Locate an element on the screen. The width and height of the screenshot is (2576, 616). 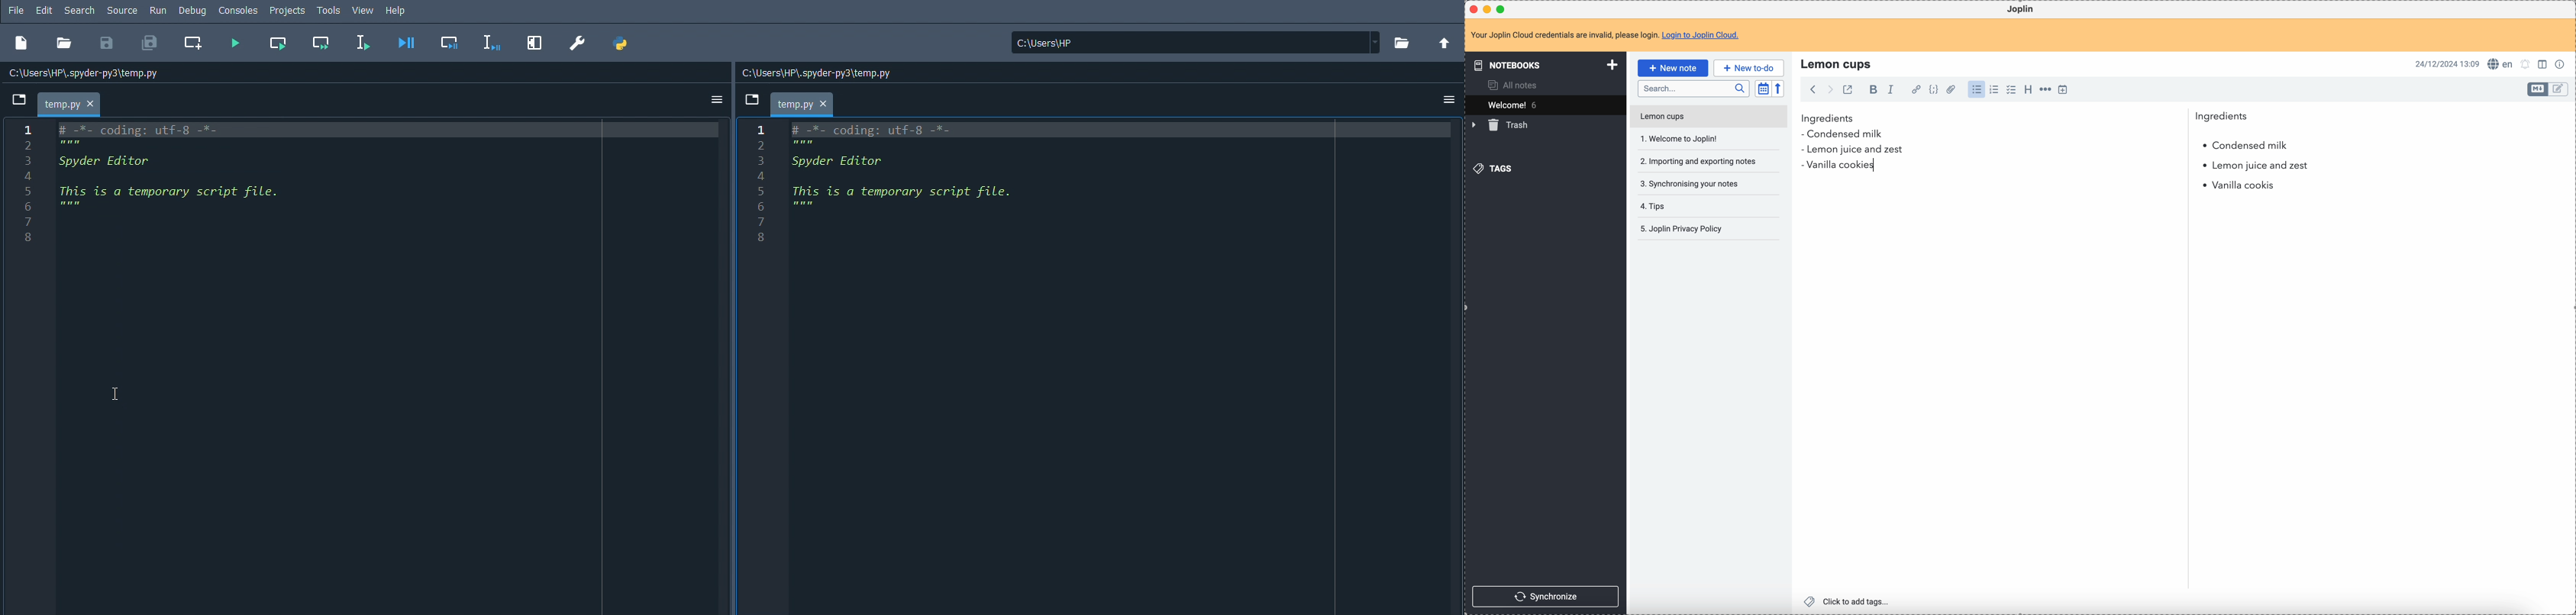
minimize is located at coordinates (1489, 10).